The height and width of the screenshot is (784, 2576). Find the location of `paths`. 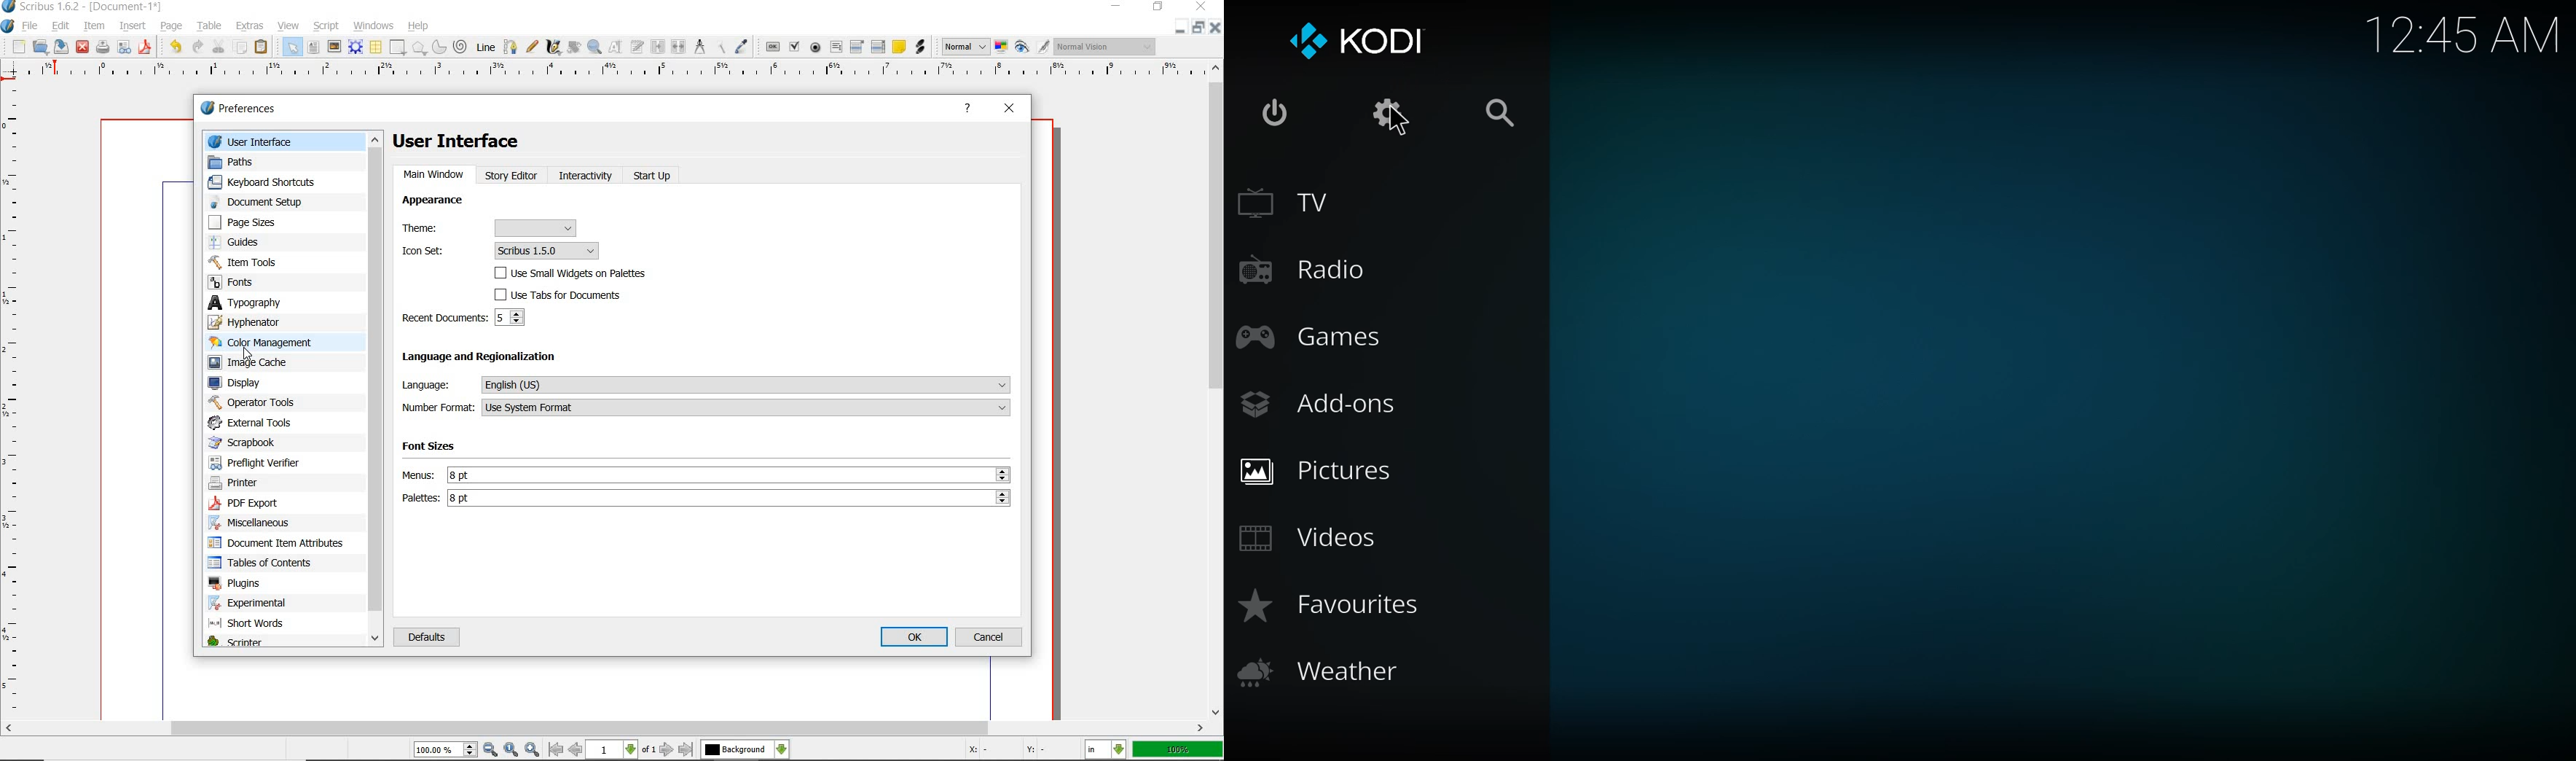

paths is located at coordinates (257, 162).